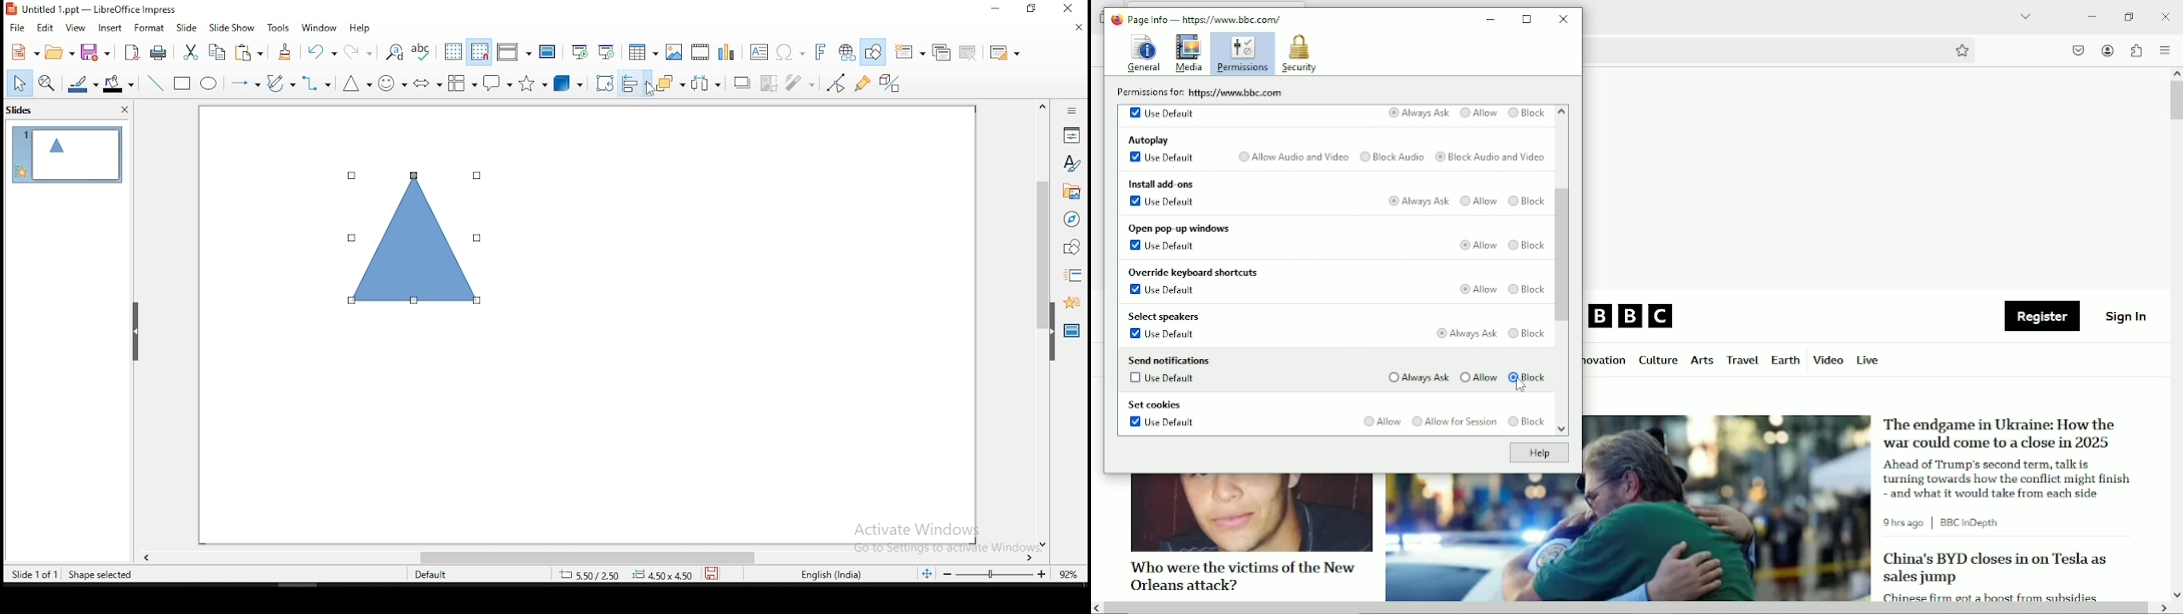  What do you see at coordinates (1868, 359) in the screenshot?
I see `Live` at bounding box center [1868, 359].